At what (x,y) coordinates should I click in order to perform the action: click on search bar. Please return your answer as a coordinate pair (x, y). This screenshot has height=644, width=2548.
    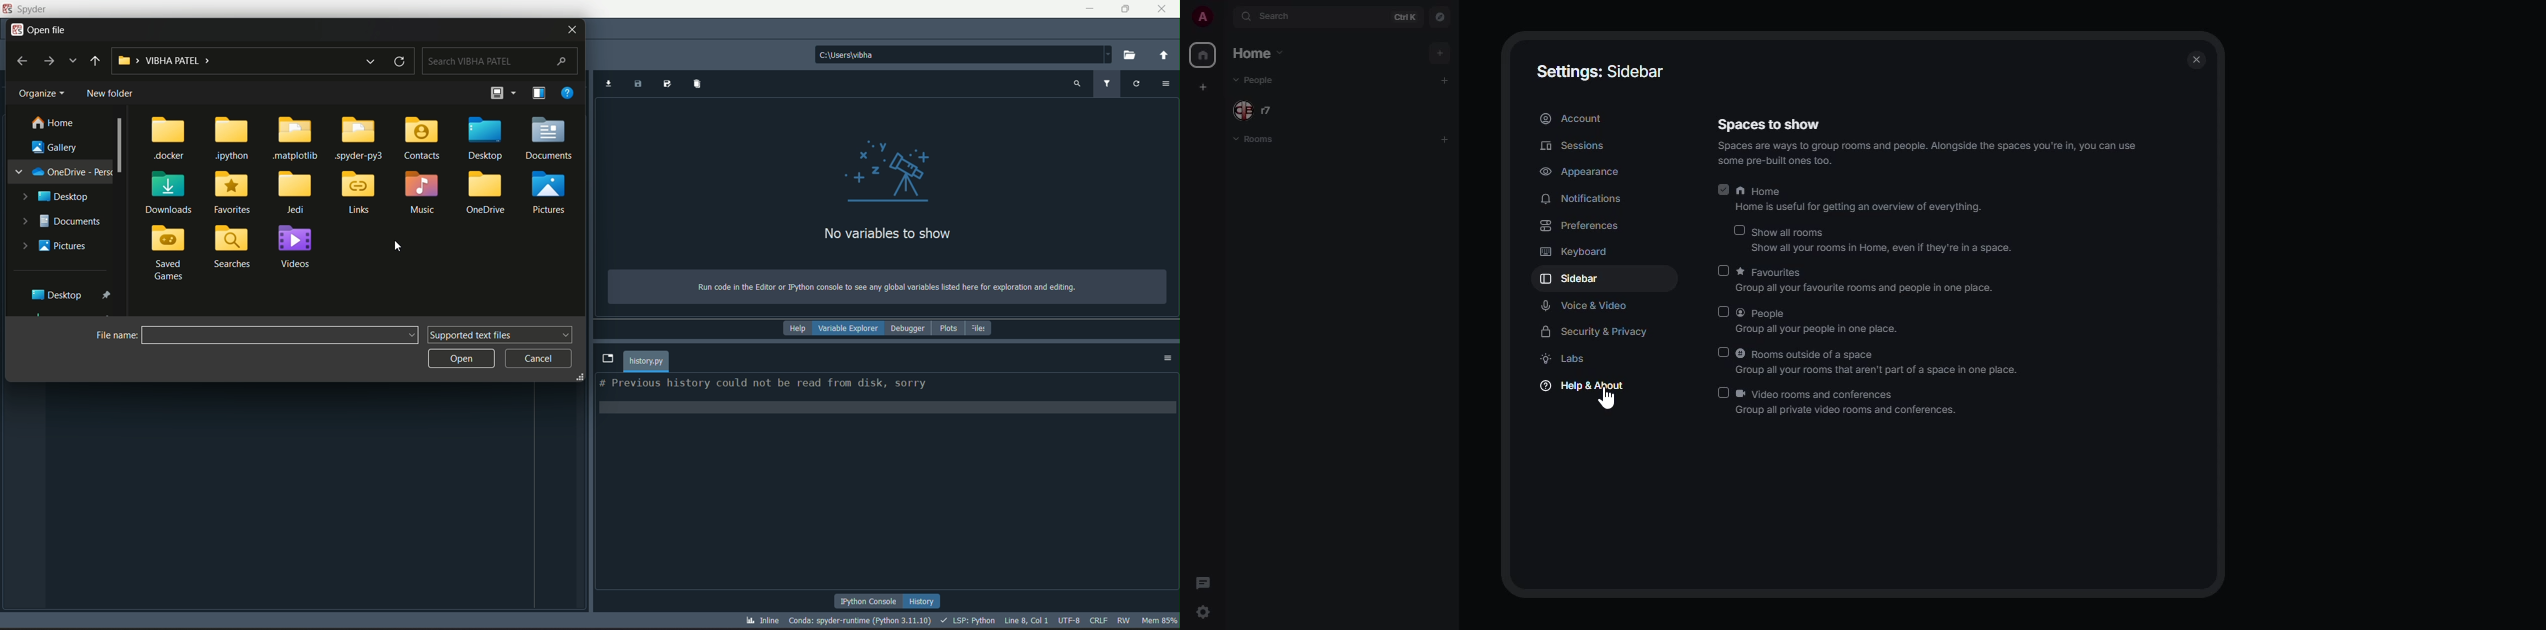
    Looking at the image, I should click on (500, 61).